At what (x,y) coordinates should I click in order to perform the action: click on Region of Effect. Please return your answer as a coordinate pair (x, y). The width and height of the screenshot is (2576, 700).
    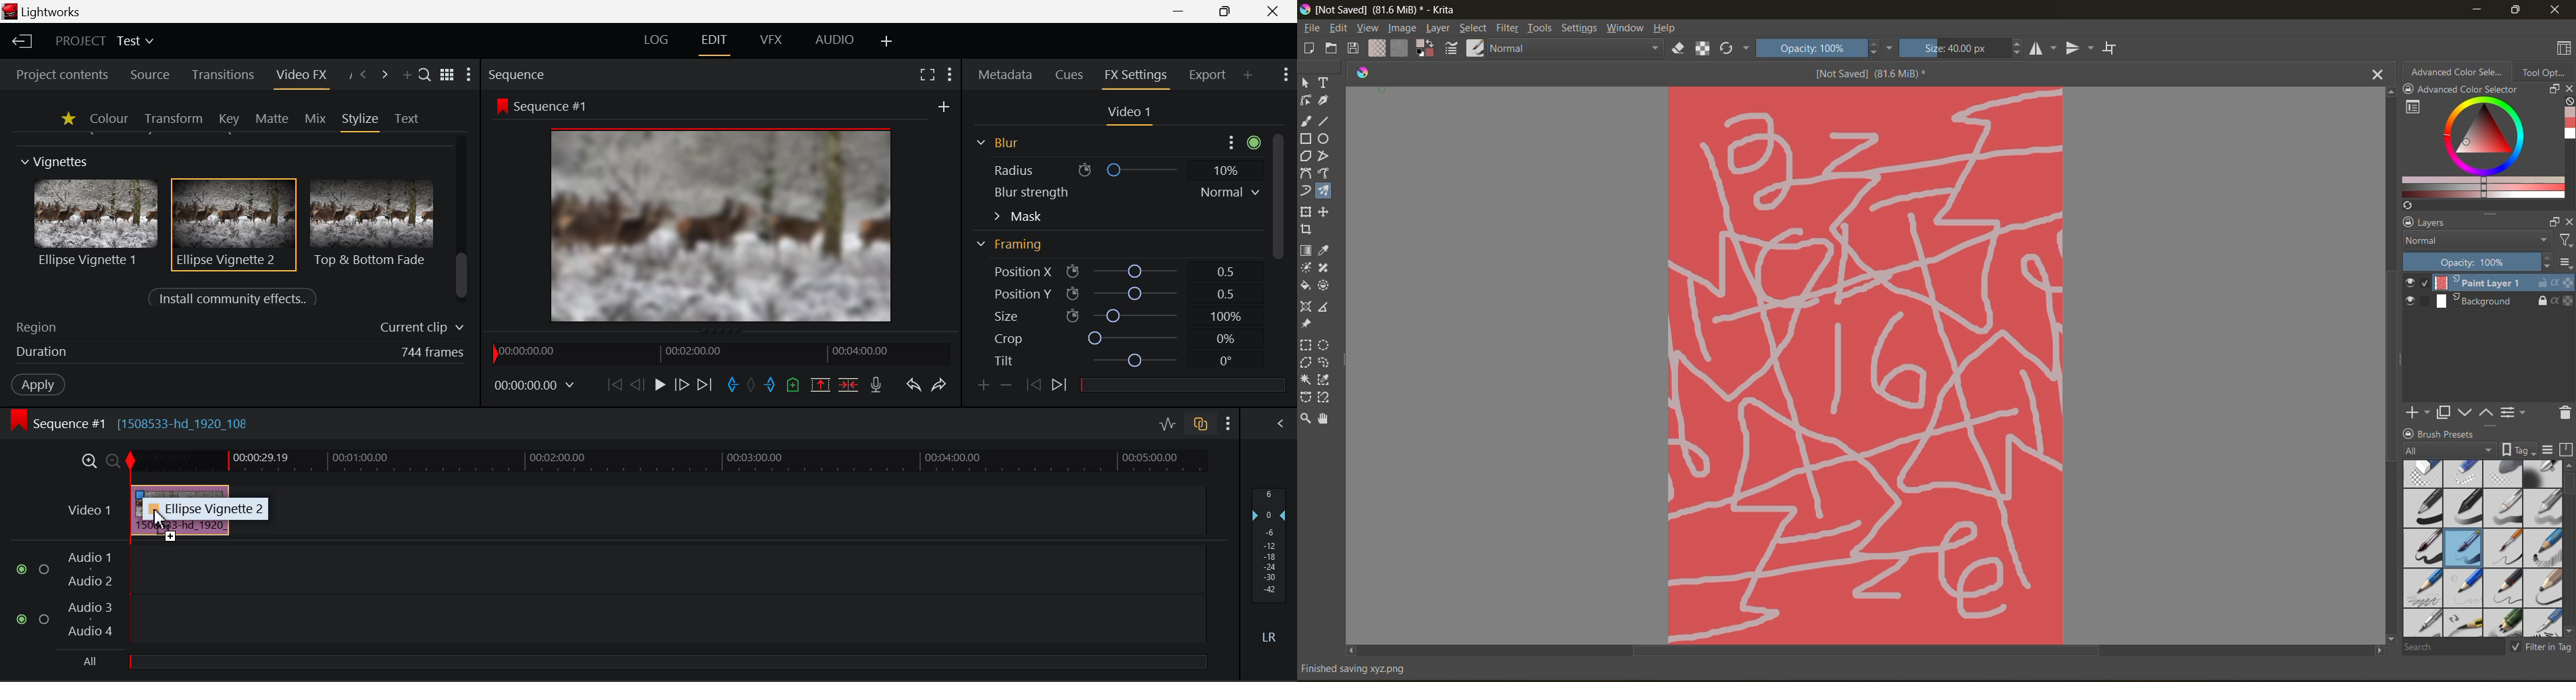
    Looking at the image, I should click on (234, 328).